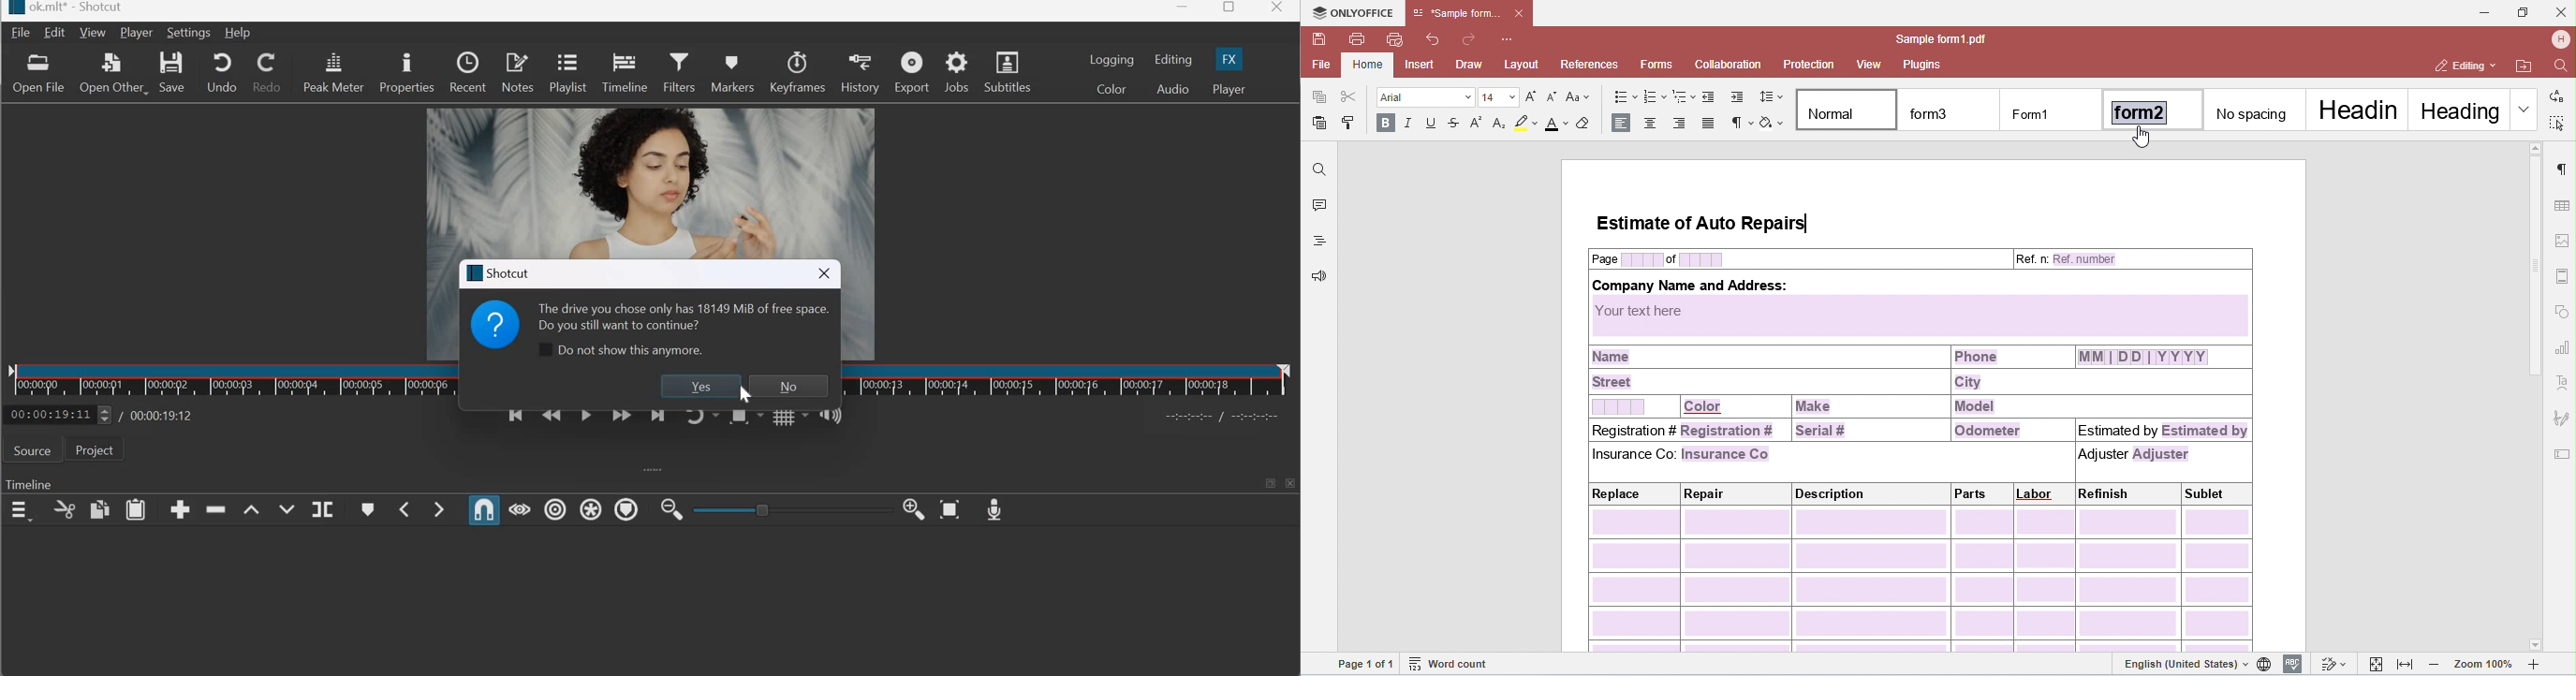 The width and height of the screenshot is (2576, 700). Describe the element at coordinates (622, 353) in the screenshot. I see `Text 2` at that location.